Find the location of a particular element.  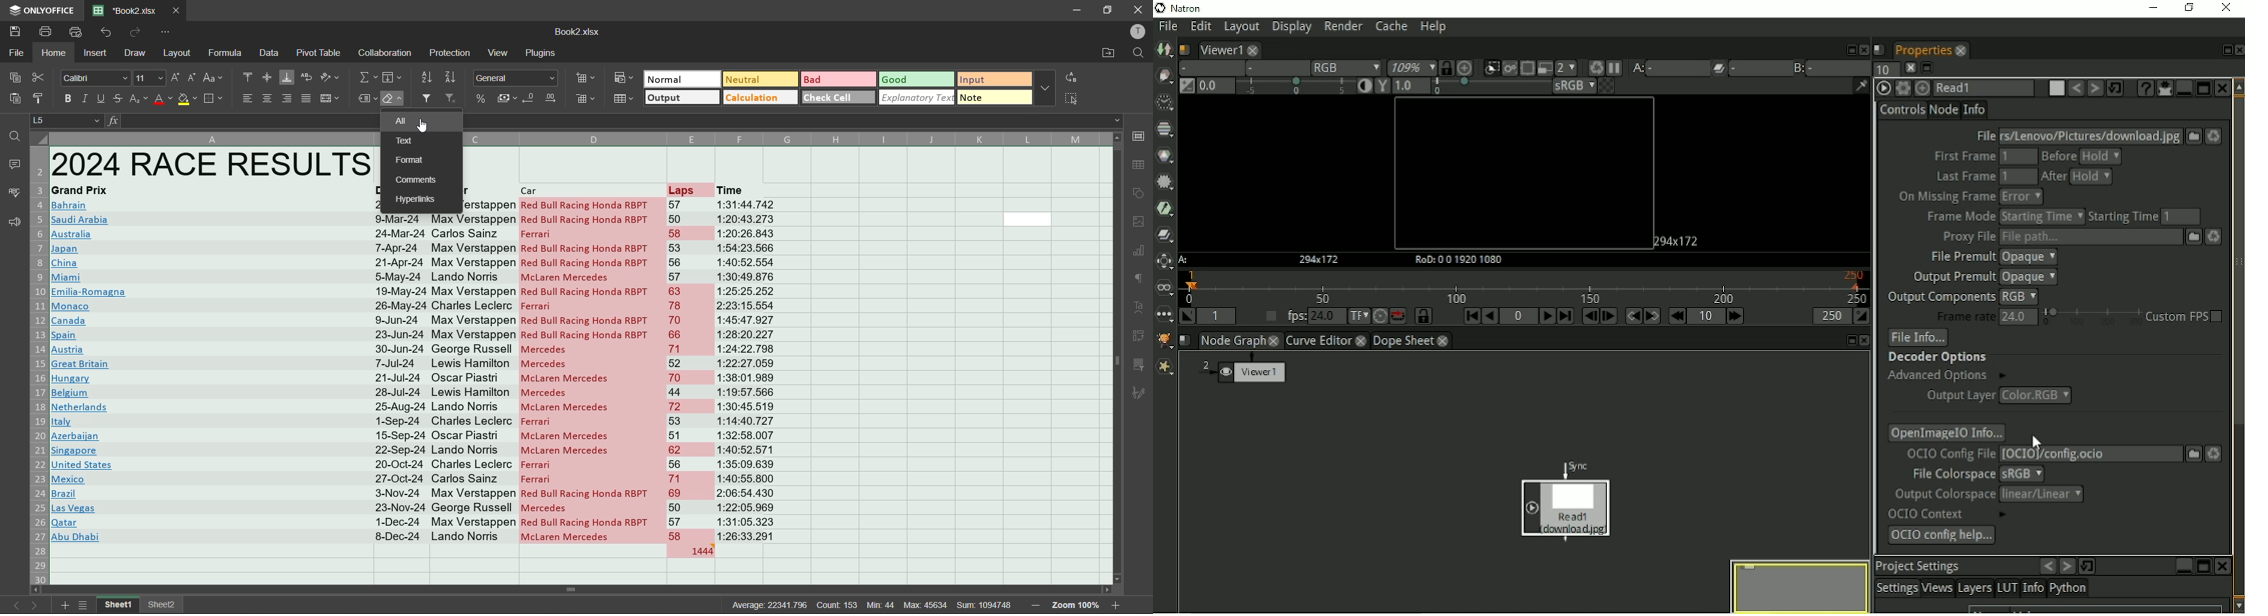

spellcheck is located at coordinates (12, 194).